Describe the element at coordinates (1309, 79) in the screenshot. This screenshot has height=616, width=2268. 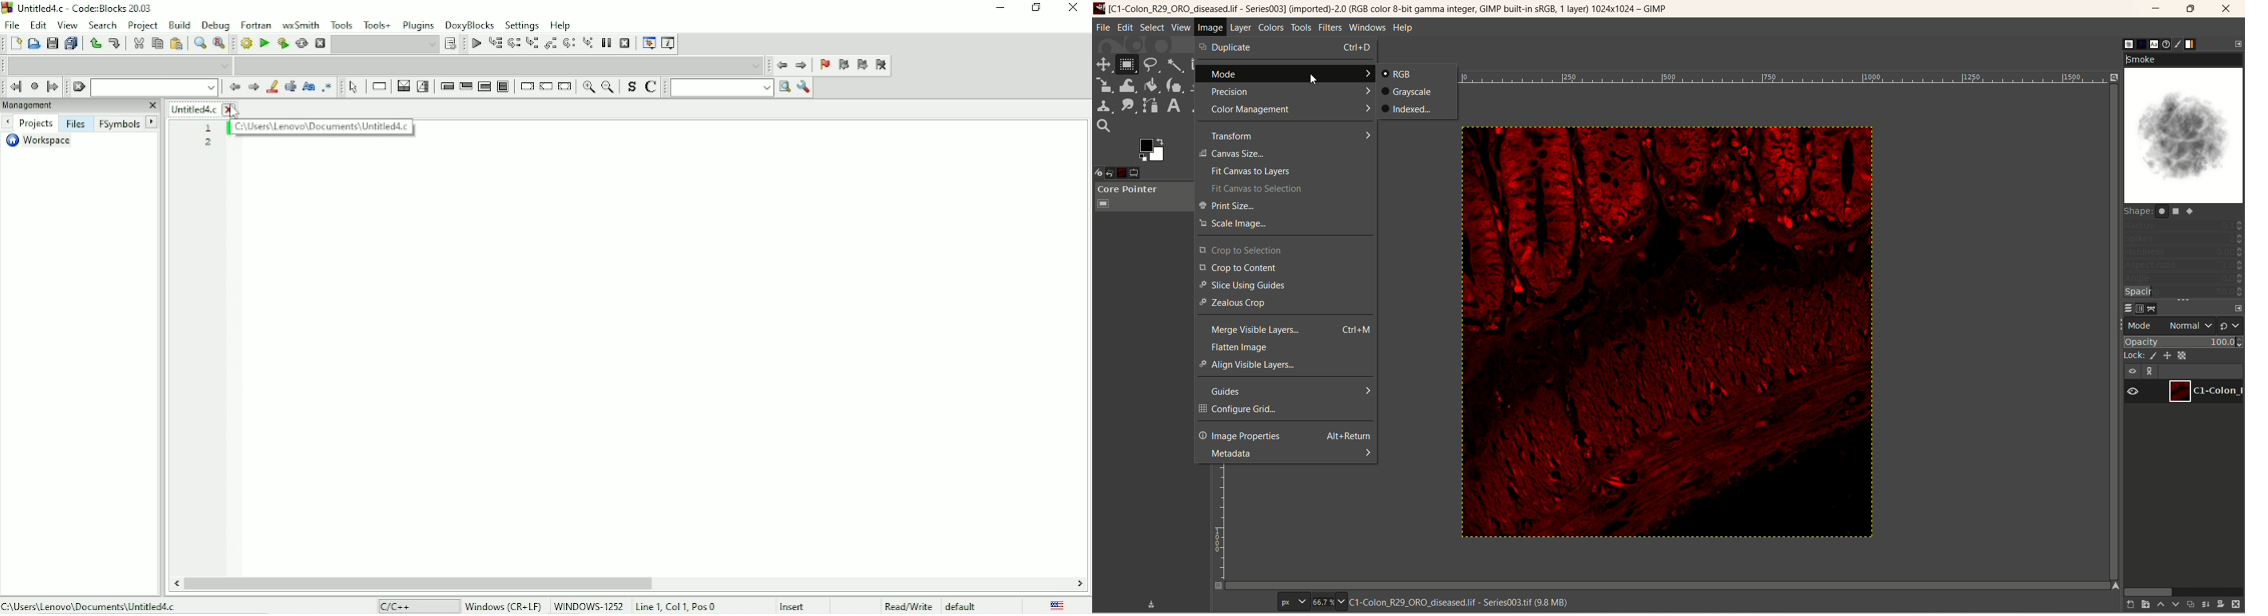
I see `cursor` at that location.